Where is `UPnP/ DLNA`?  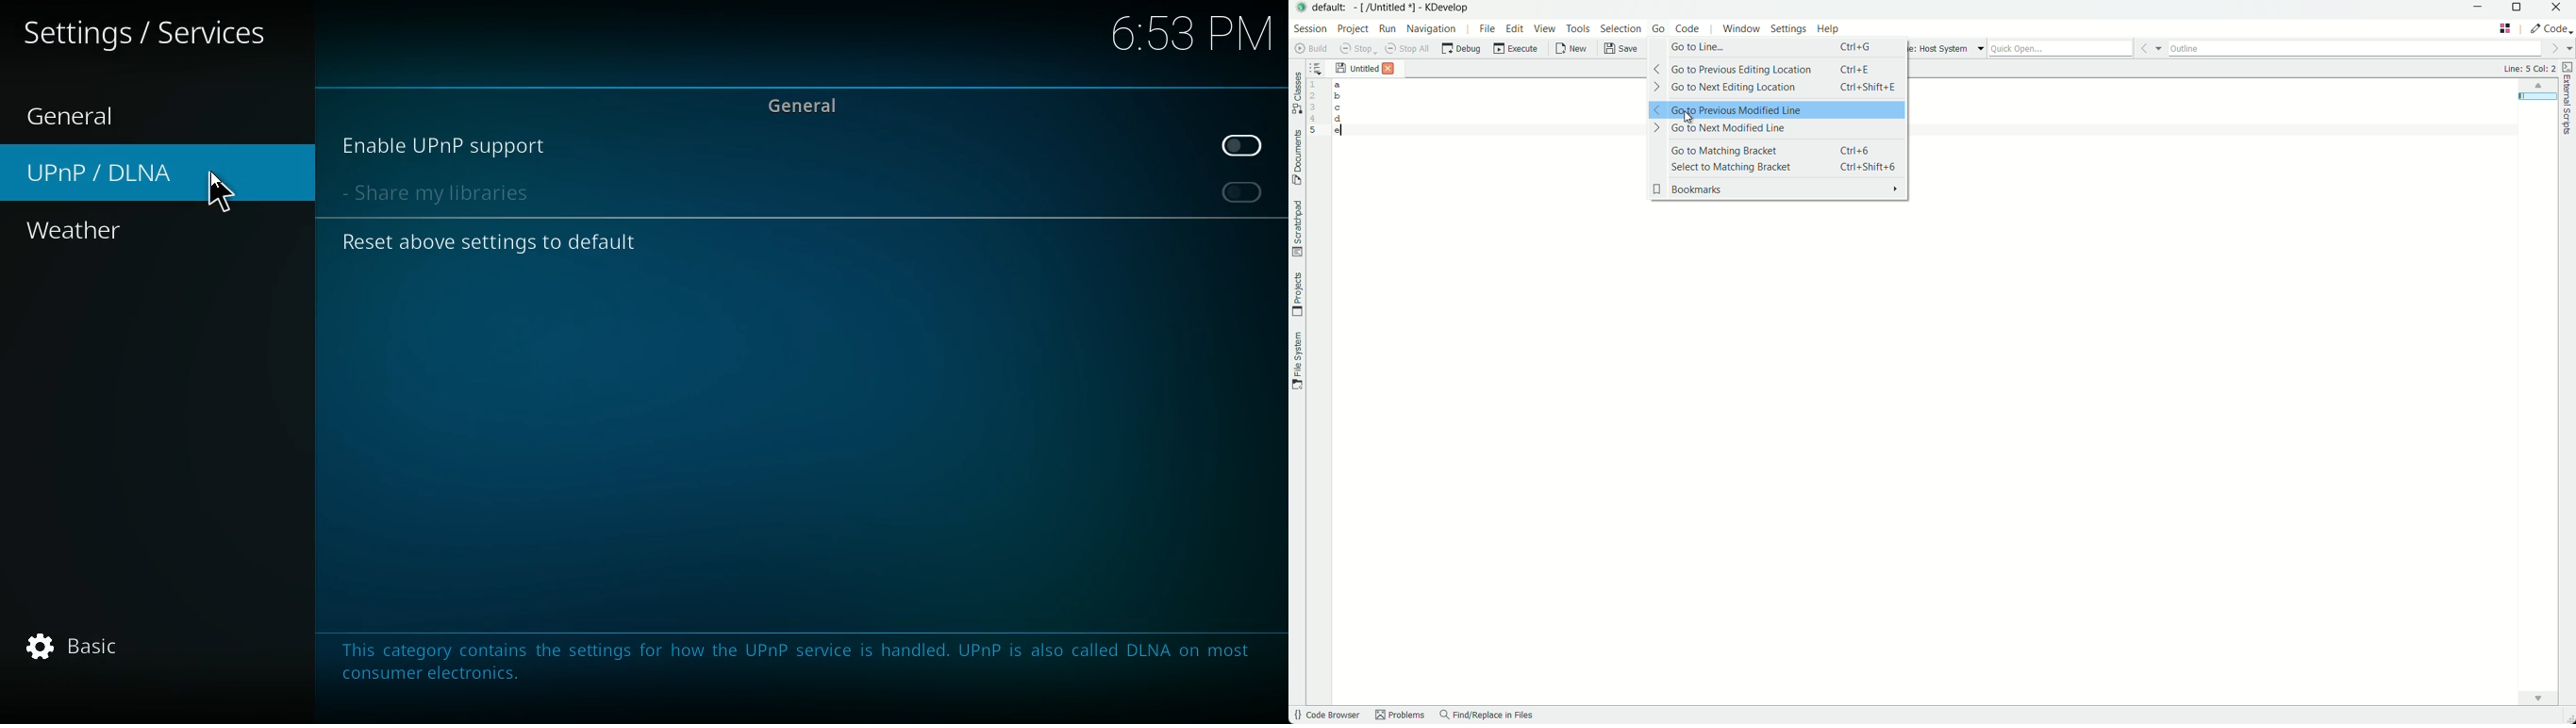 UPnP/ DLNA is located at coordinates (156, 173).